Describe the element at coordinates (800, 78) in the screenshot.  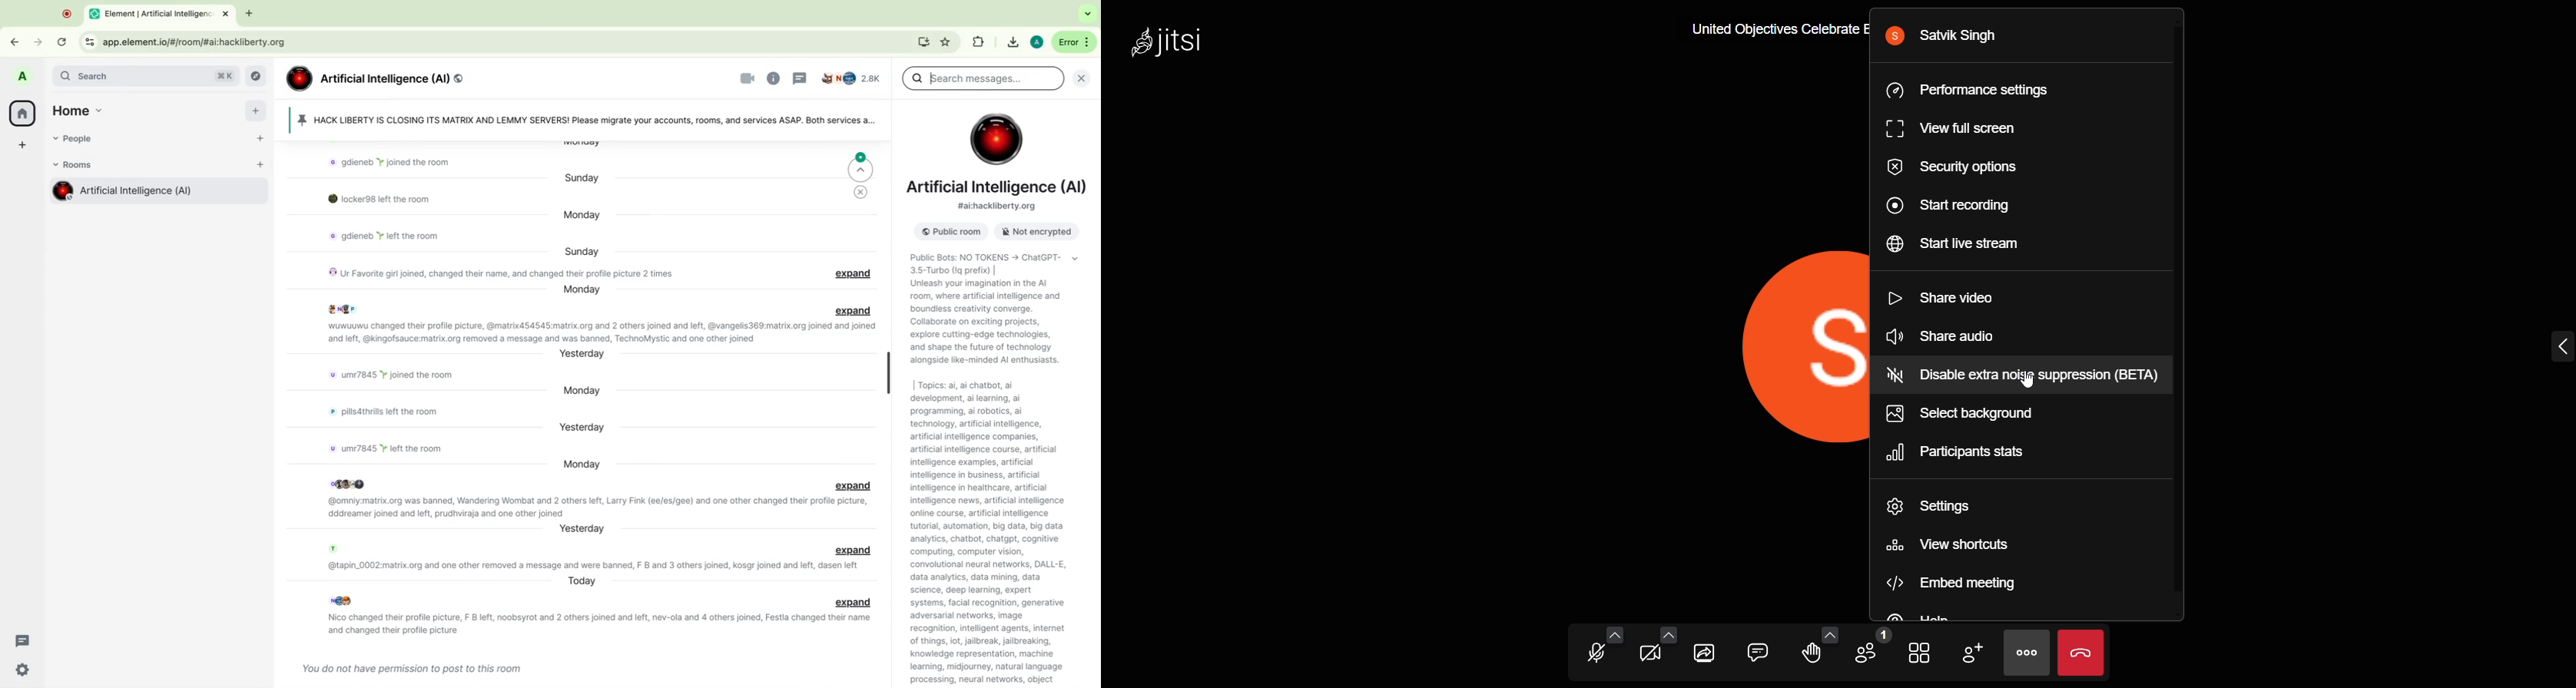
I see `threads` at that location.